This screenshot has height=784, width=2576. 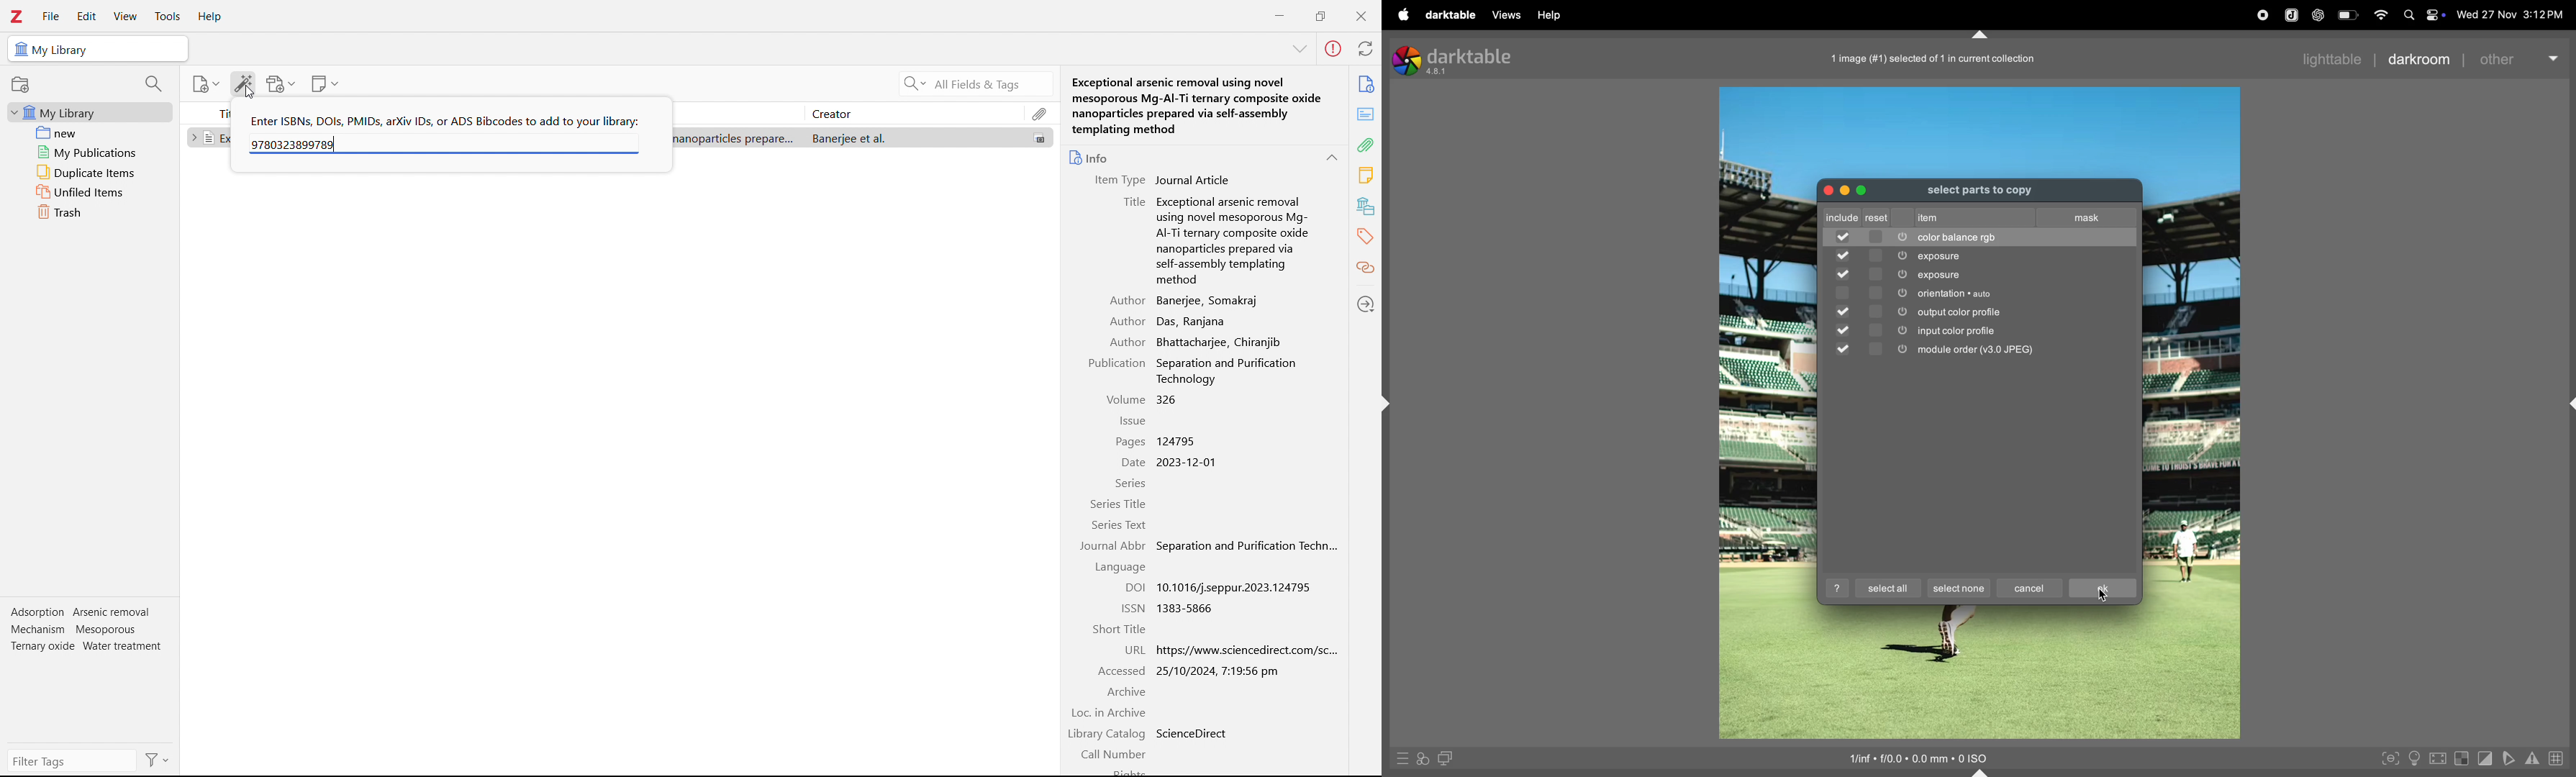 What do you see at coordinates (1962, 589) in the screenshot?
I see `select none` at bounding box center [1962, 589].